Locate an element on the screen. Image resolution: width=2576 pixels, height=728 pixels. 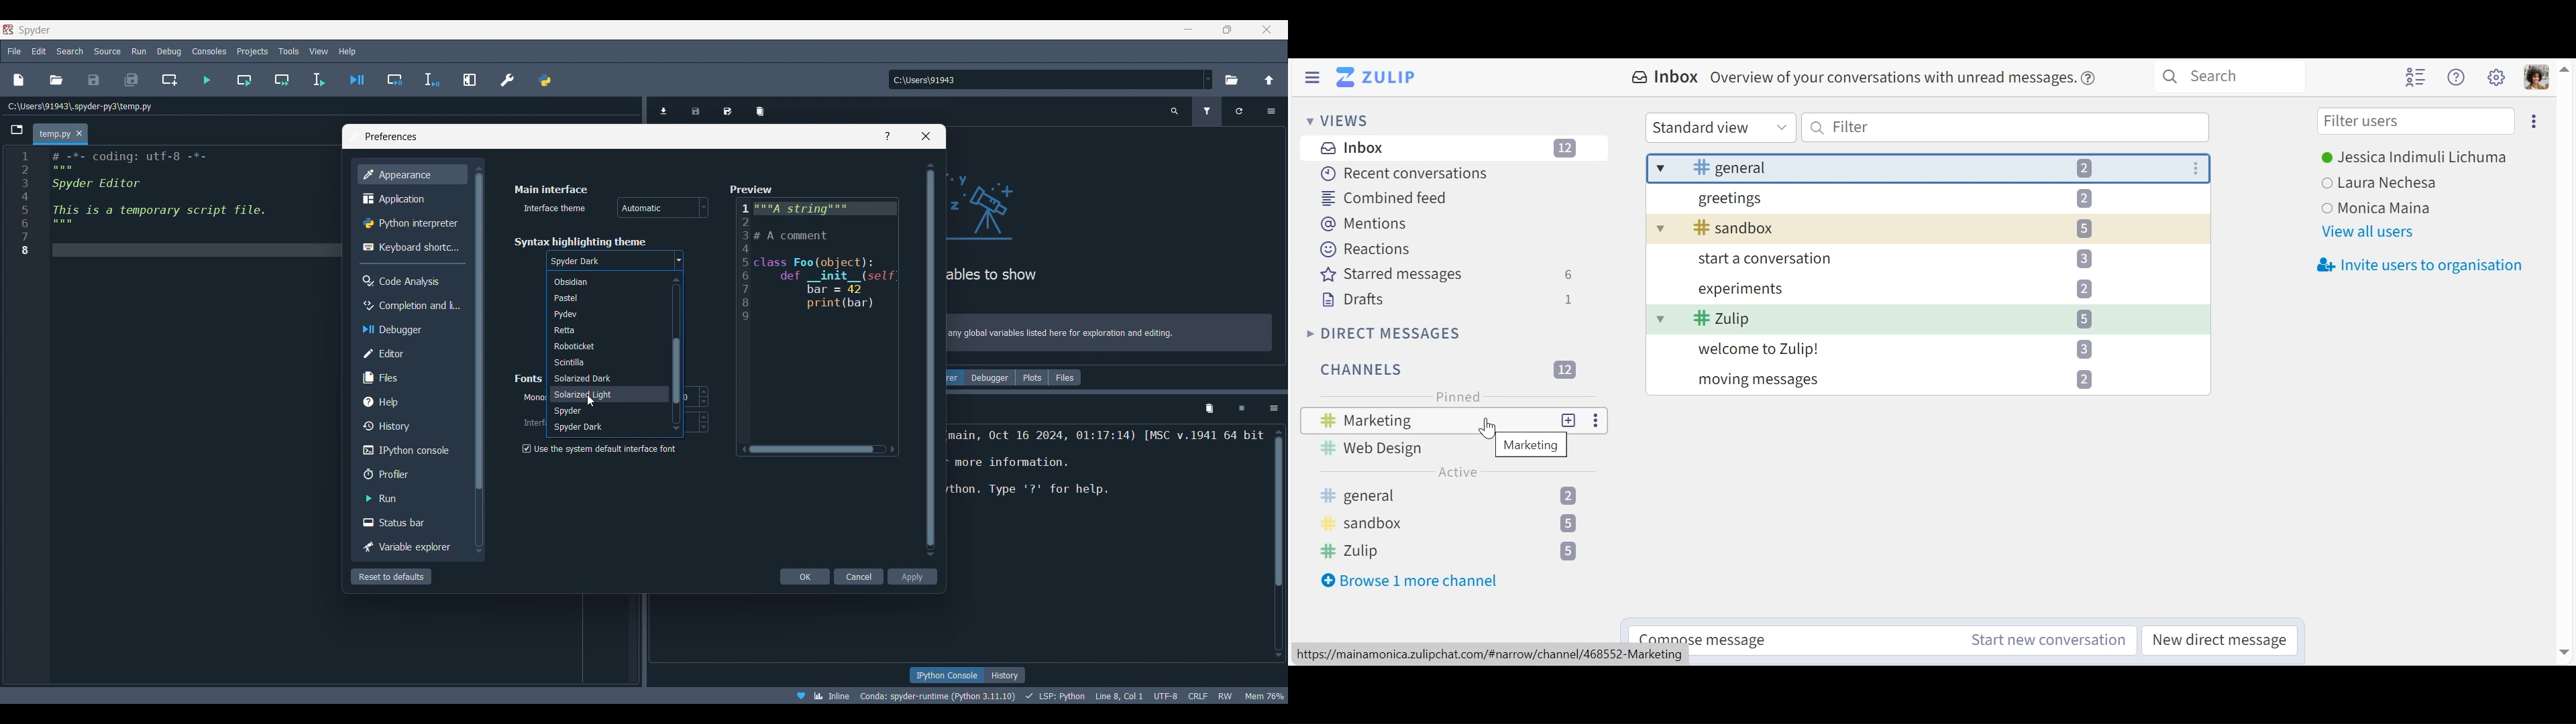
Profiler is located at coordinates (410, 474).